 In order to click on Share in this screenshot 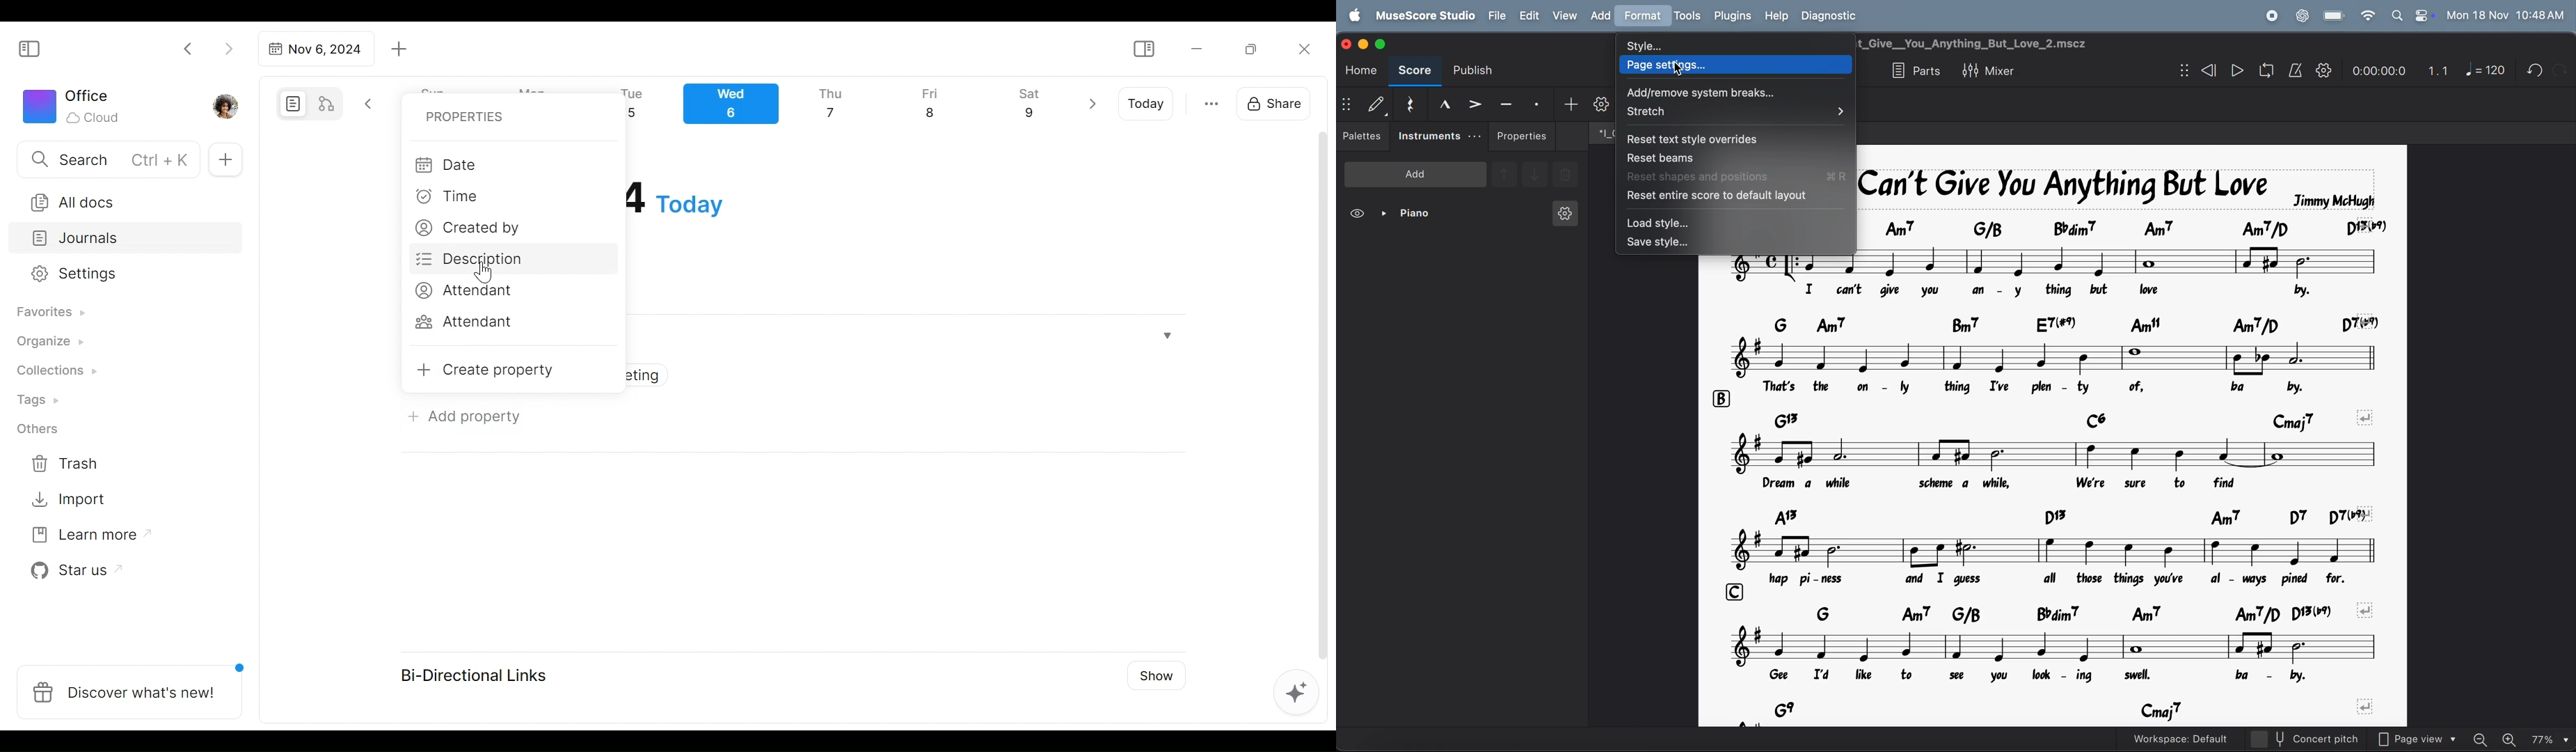, I will do `click(1278, 102)`.